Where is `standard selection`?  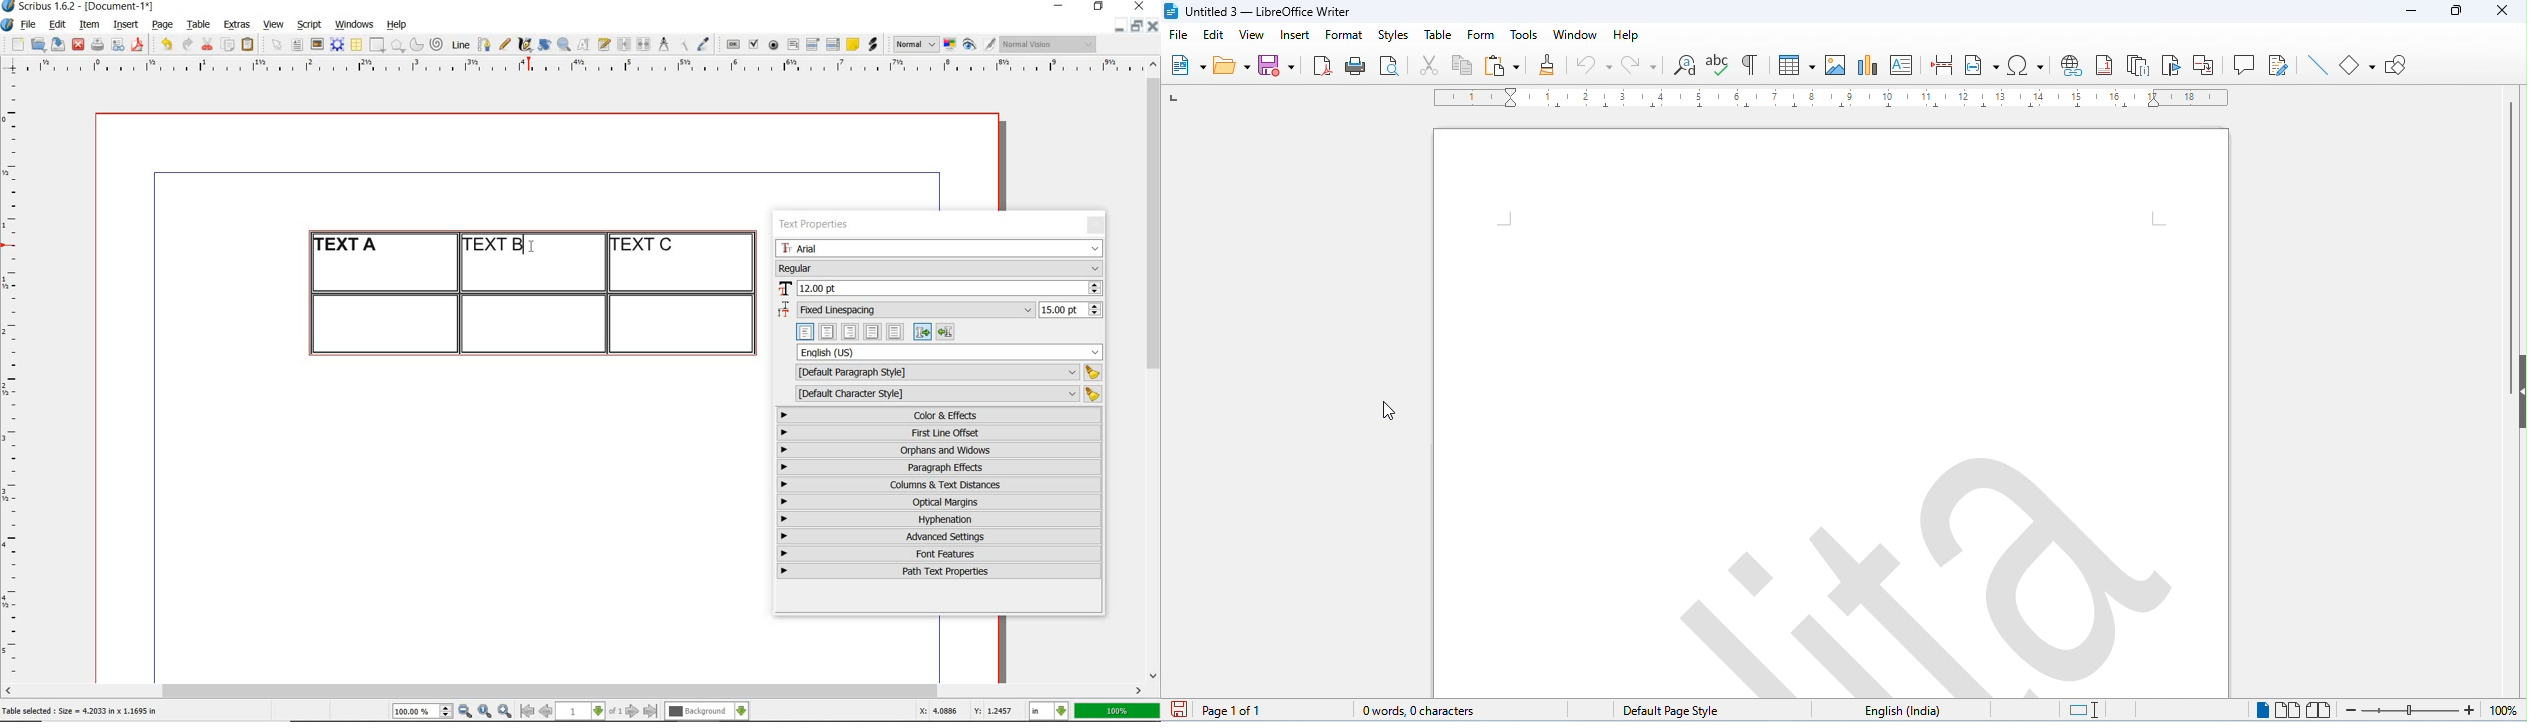 standard selection is located at coordinates (2085, 711).